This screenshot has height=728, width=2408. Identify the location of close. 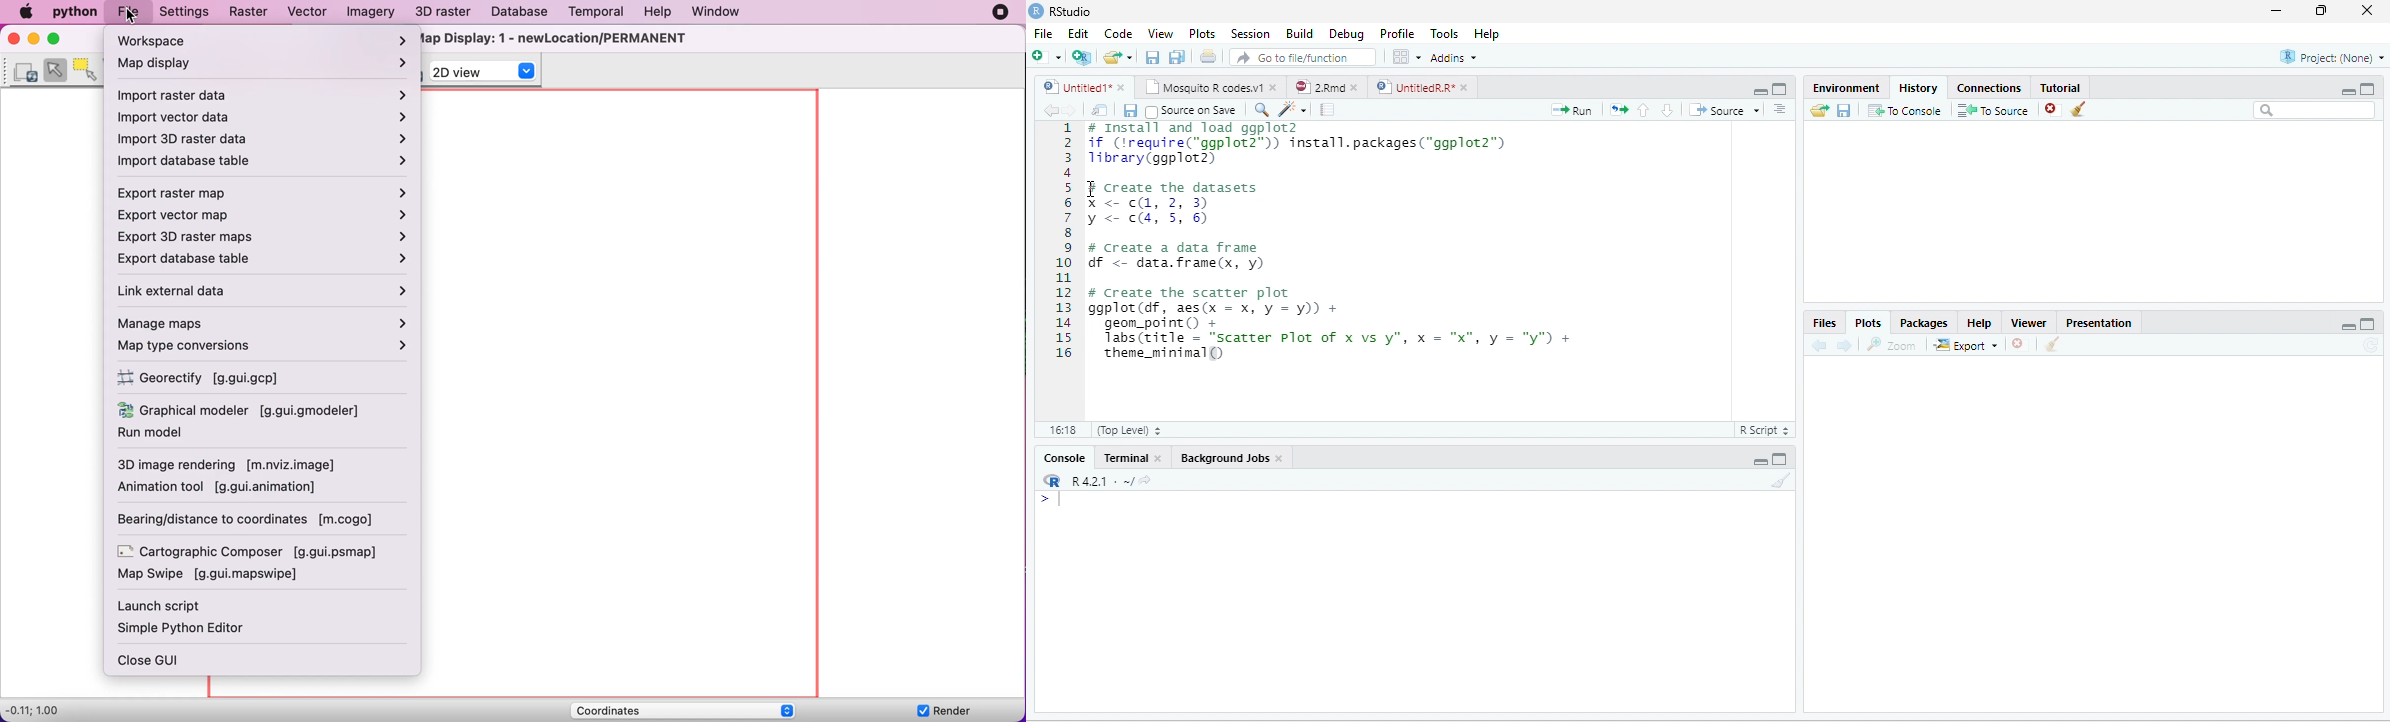
(1157, 458).